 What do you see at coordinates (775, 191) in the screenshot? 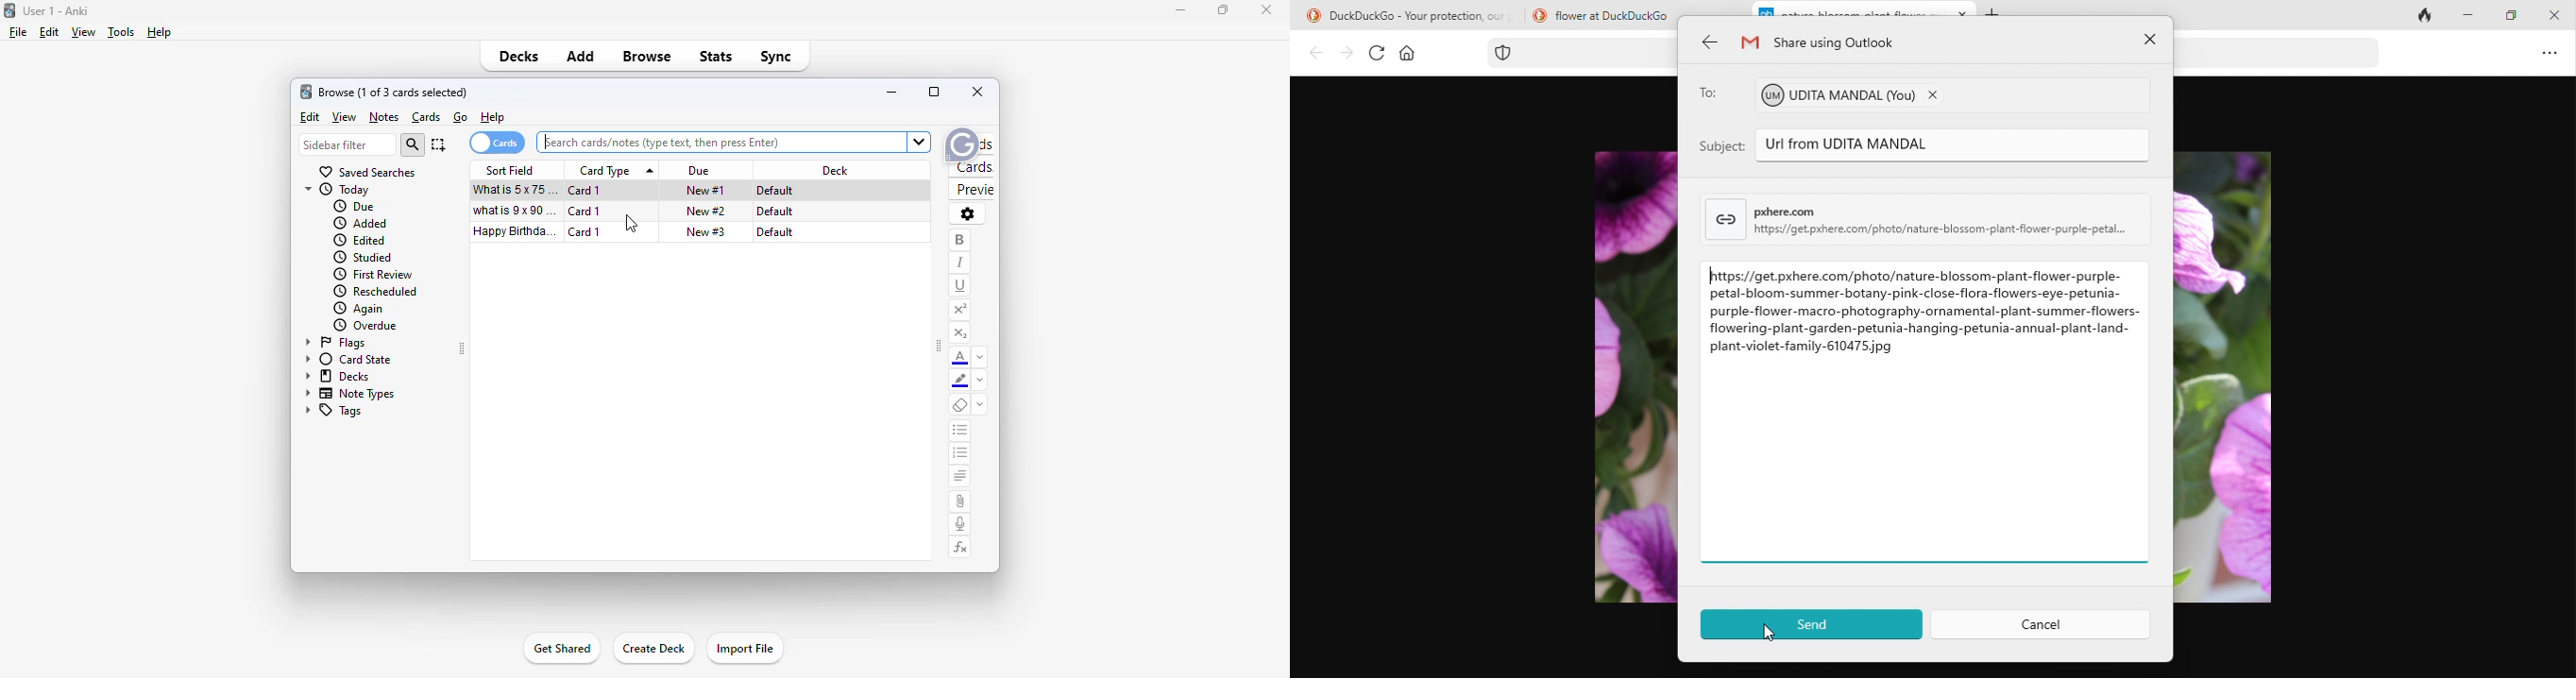
I see `default` at bounding box center [775, 191].